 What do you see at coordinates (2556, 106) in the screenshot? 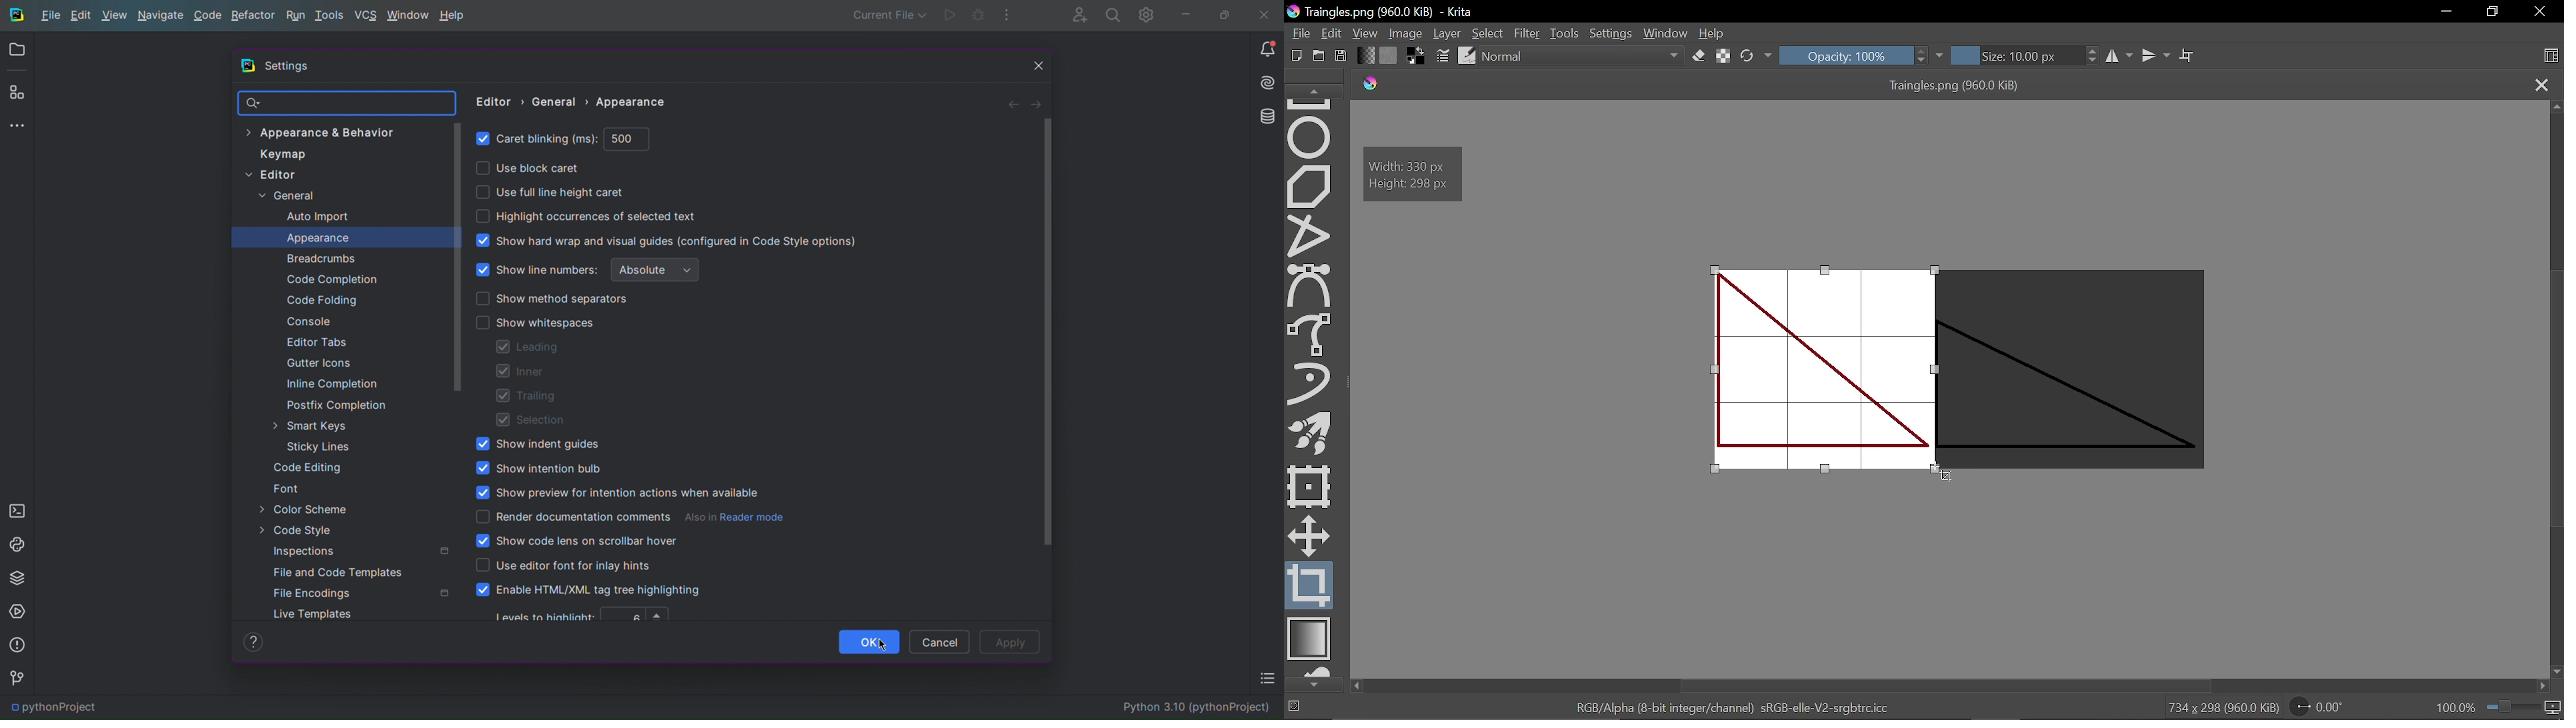
I see `Move up` at bounding box center [2556, 106].